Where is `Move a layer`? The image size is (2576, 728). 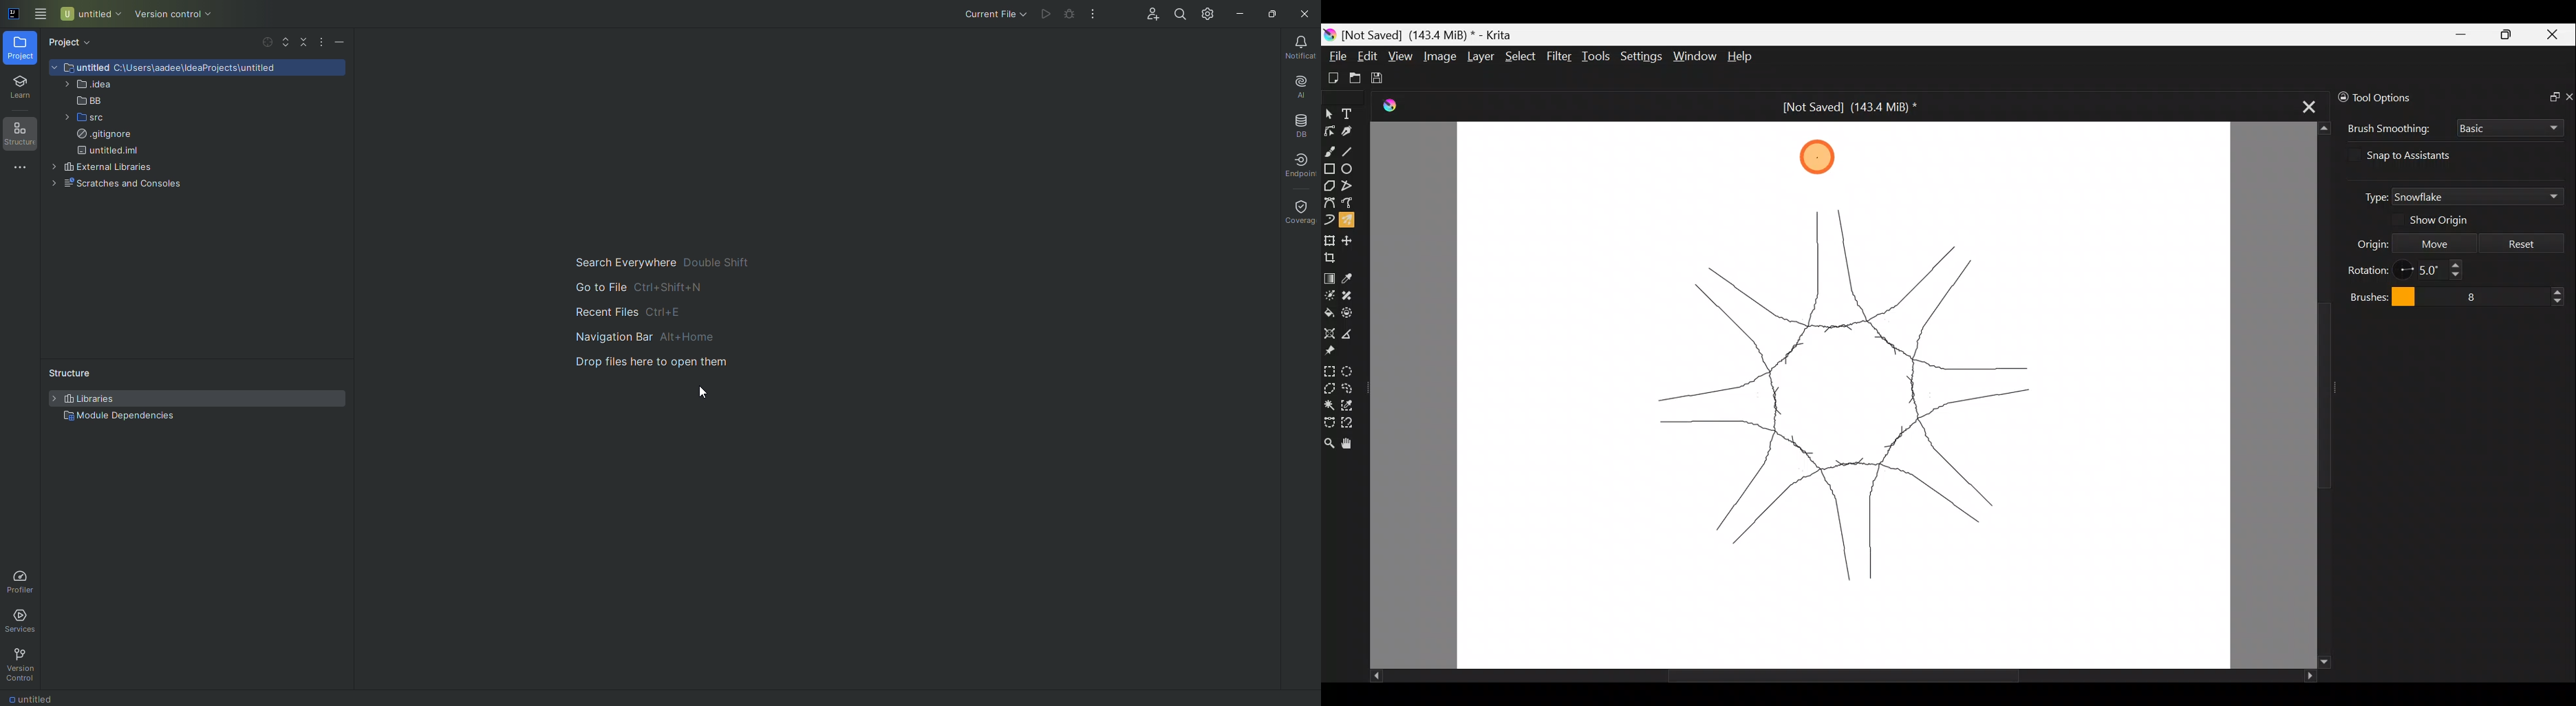
Move a layer is located at coordinates (1350, 240).